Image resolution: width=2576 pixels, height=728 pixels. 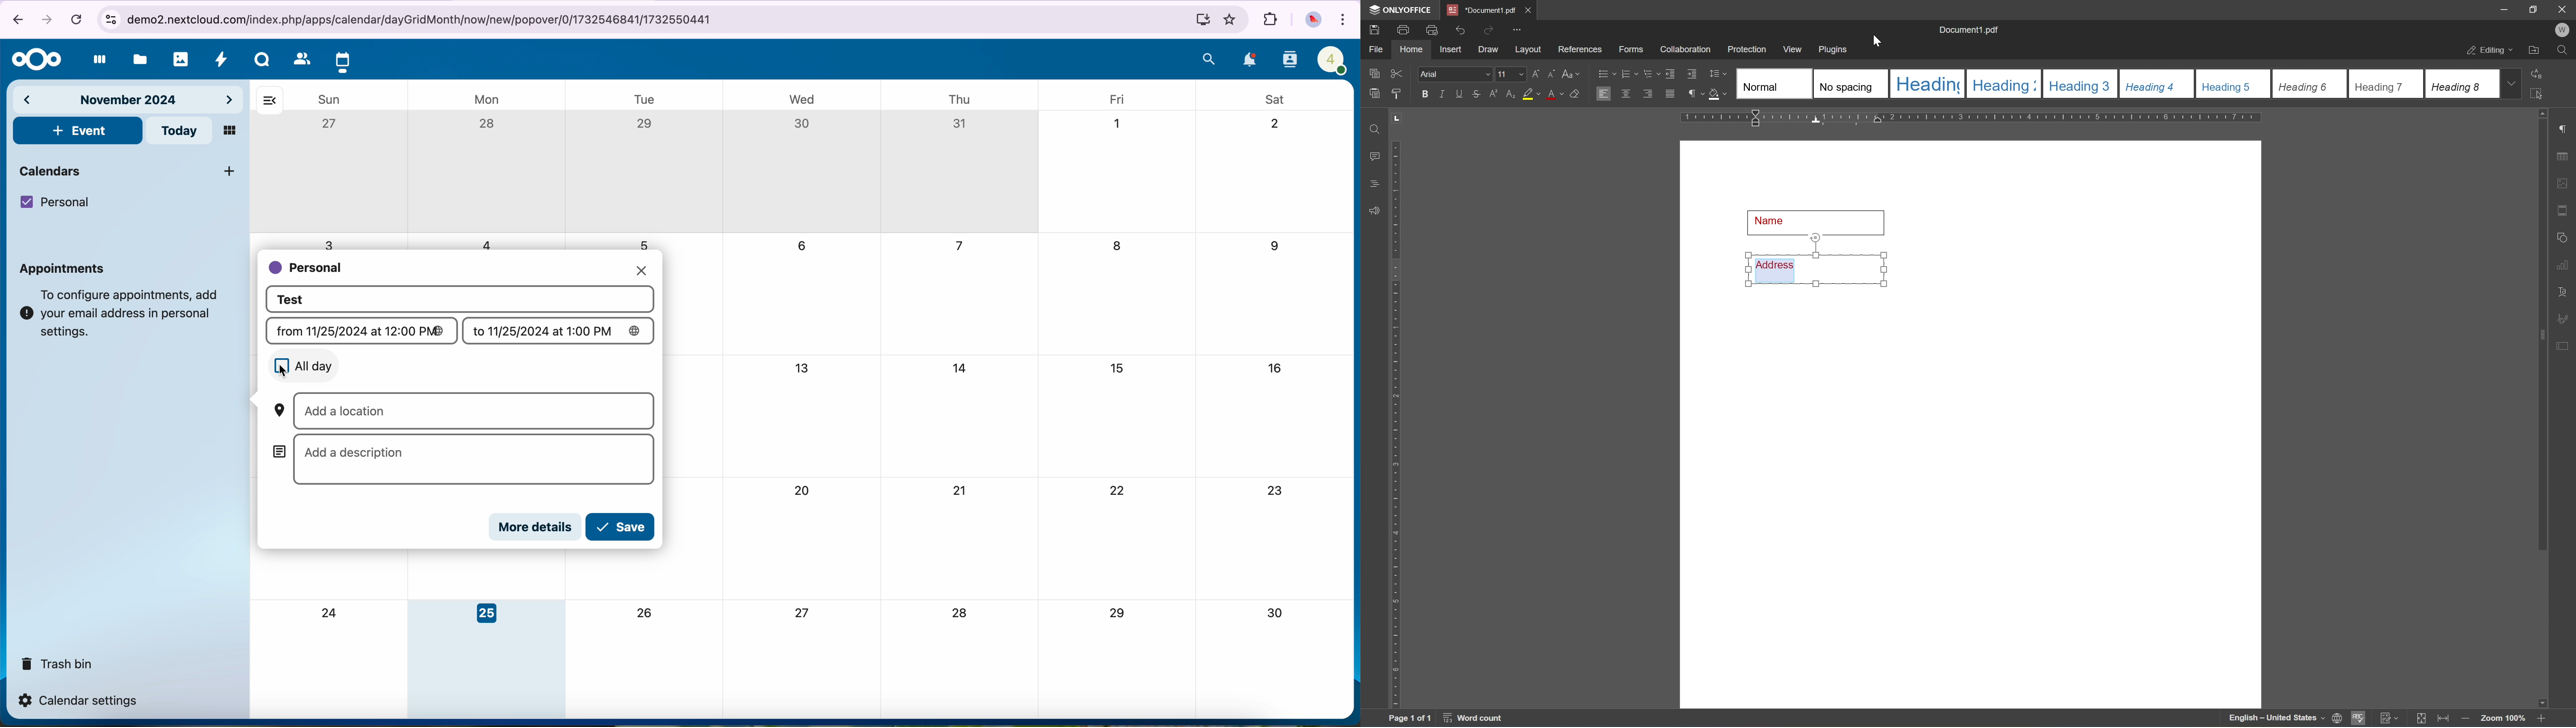 I want to click on ruler, so click(x=1396, y=425).